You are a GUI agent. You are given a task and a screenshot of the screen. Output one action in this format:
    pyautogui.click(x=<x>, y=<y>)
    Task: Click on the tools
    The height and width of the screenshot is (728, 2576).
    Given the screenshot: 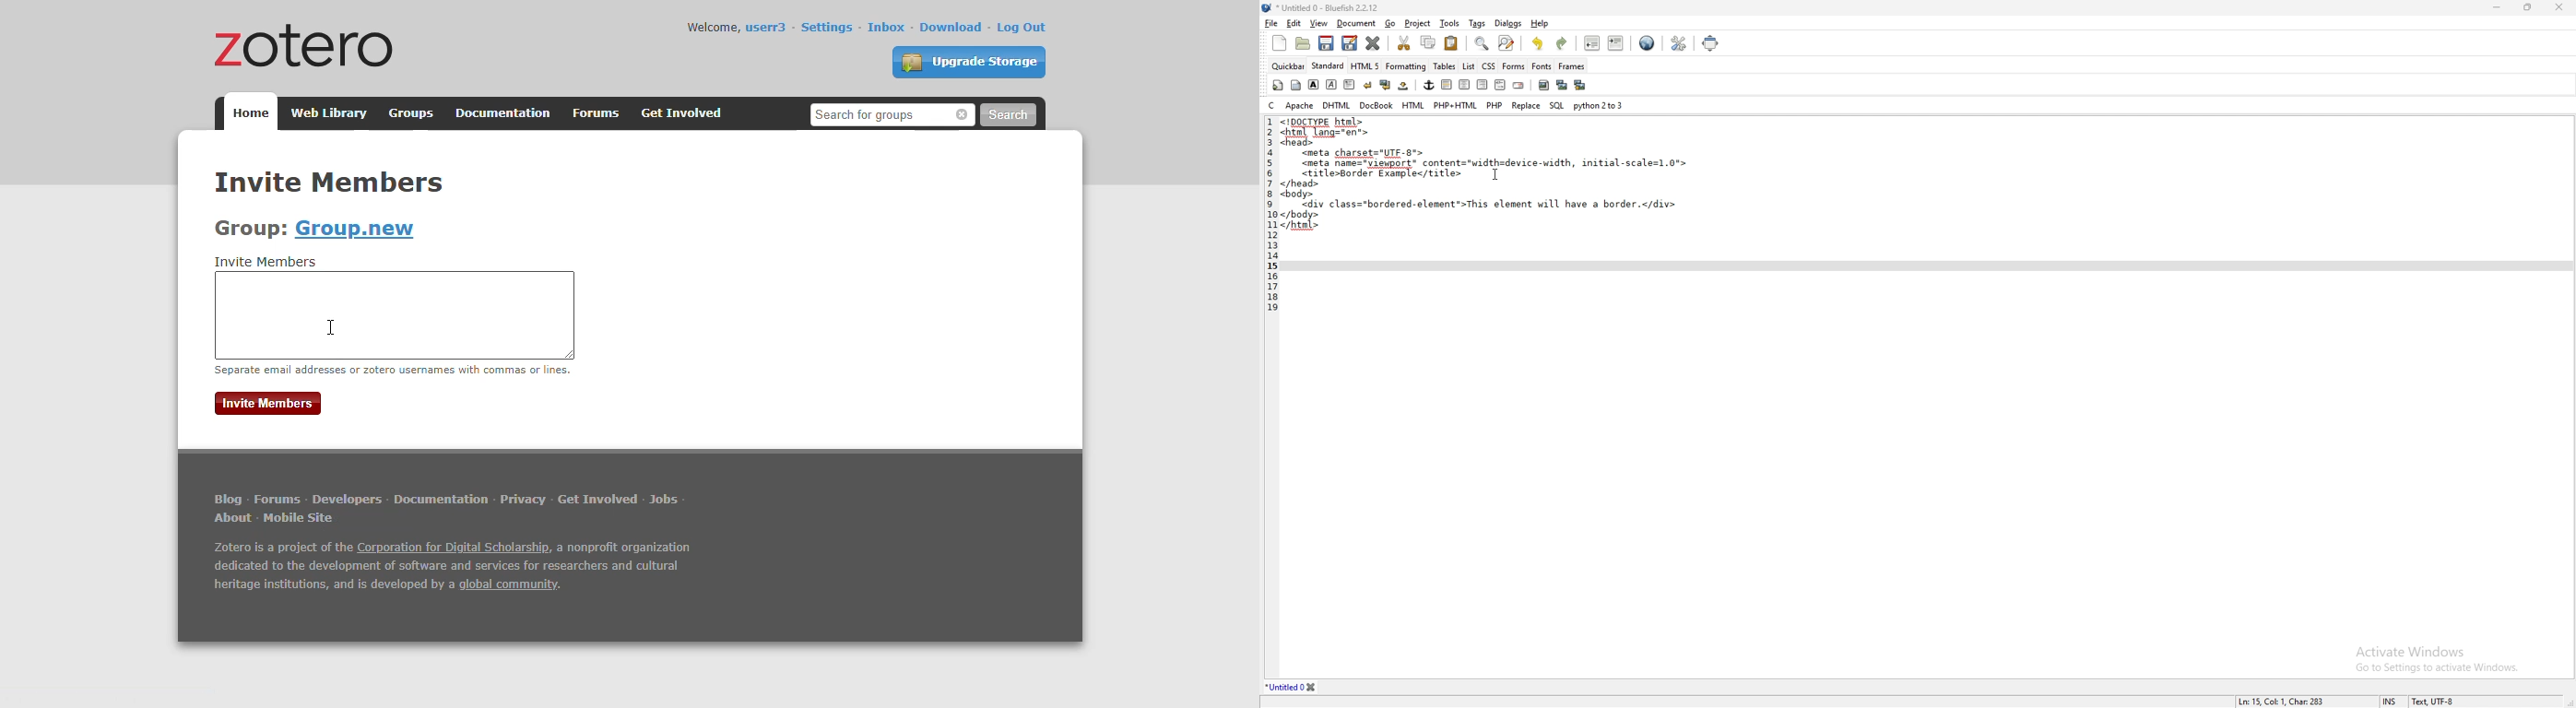 What is the action you would take?
    pyautogui.click(x=1449, y=23)
    